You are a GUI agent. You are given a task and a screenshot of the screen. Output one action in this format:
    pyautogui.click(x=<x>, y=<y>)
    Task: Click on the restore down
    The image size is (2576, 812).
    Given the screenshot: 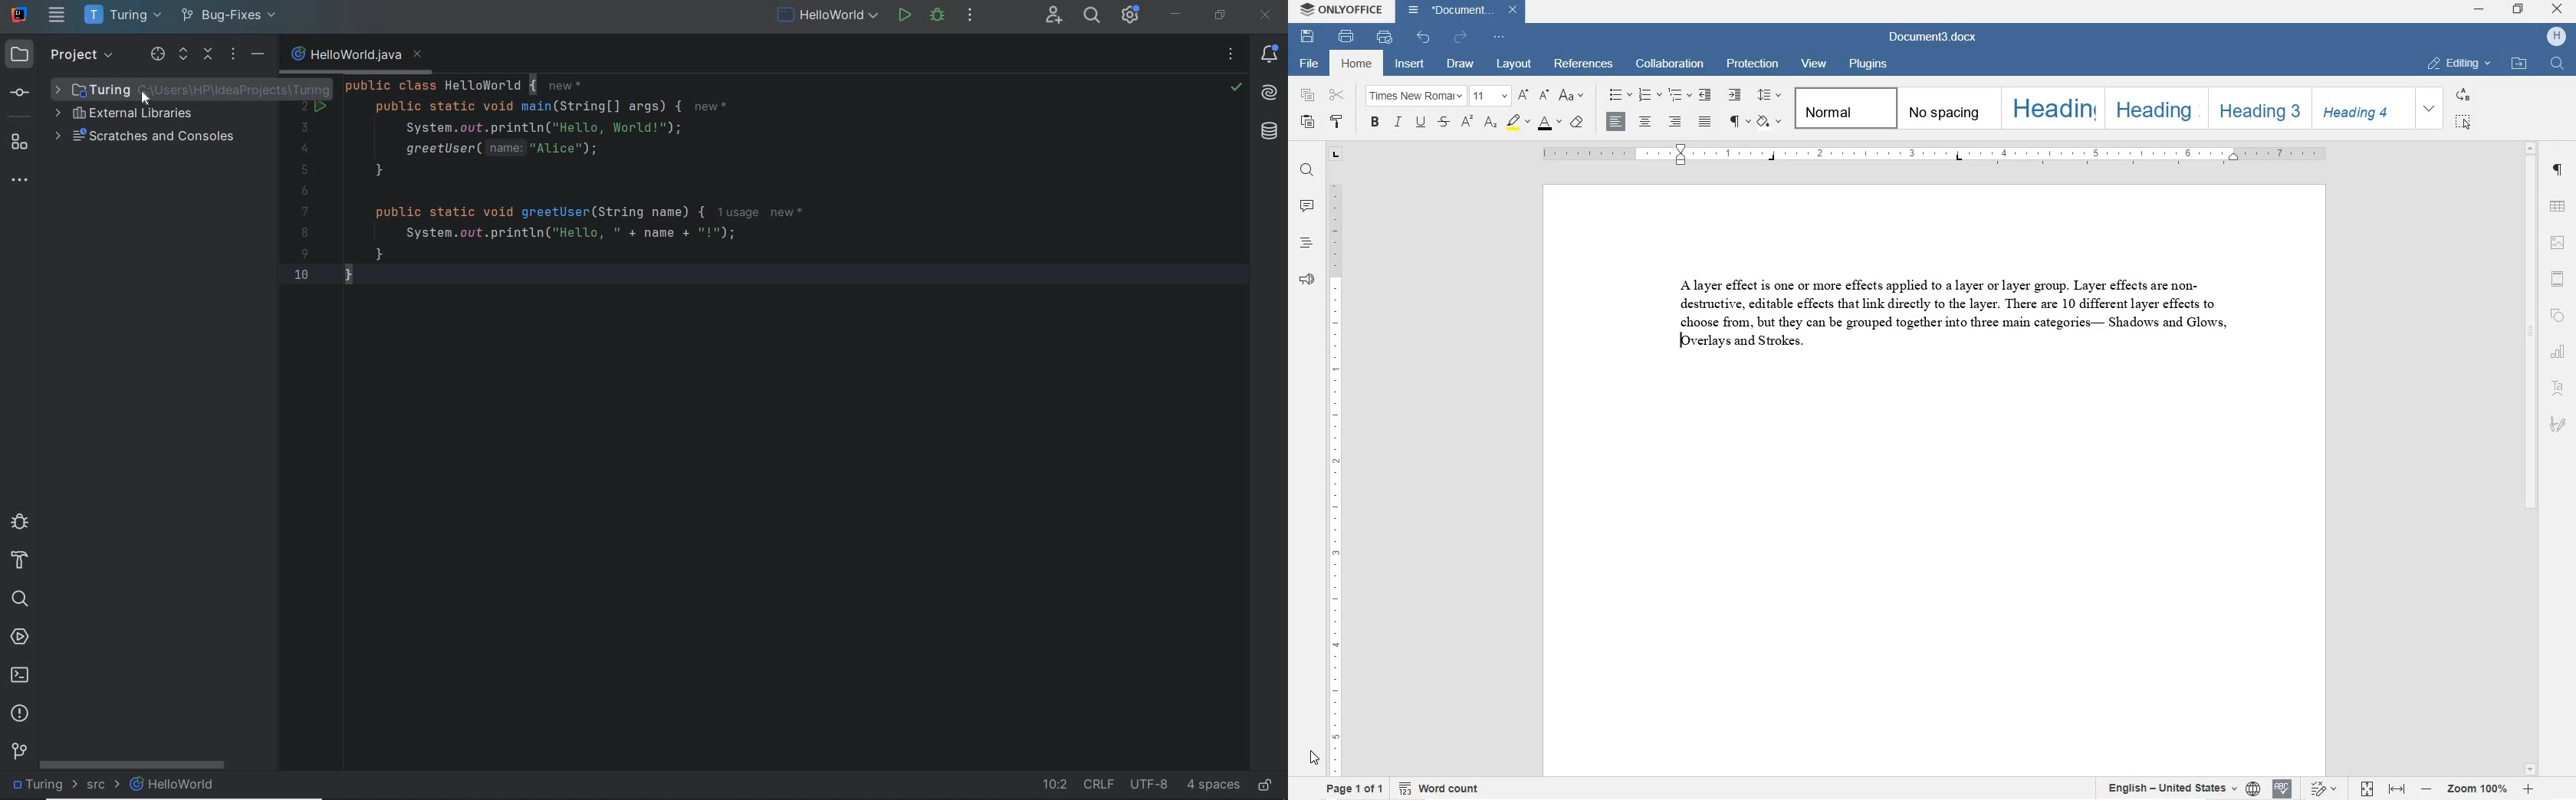 What is the action you would take?
    pyautogui.click(x=1221, y=15)
    